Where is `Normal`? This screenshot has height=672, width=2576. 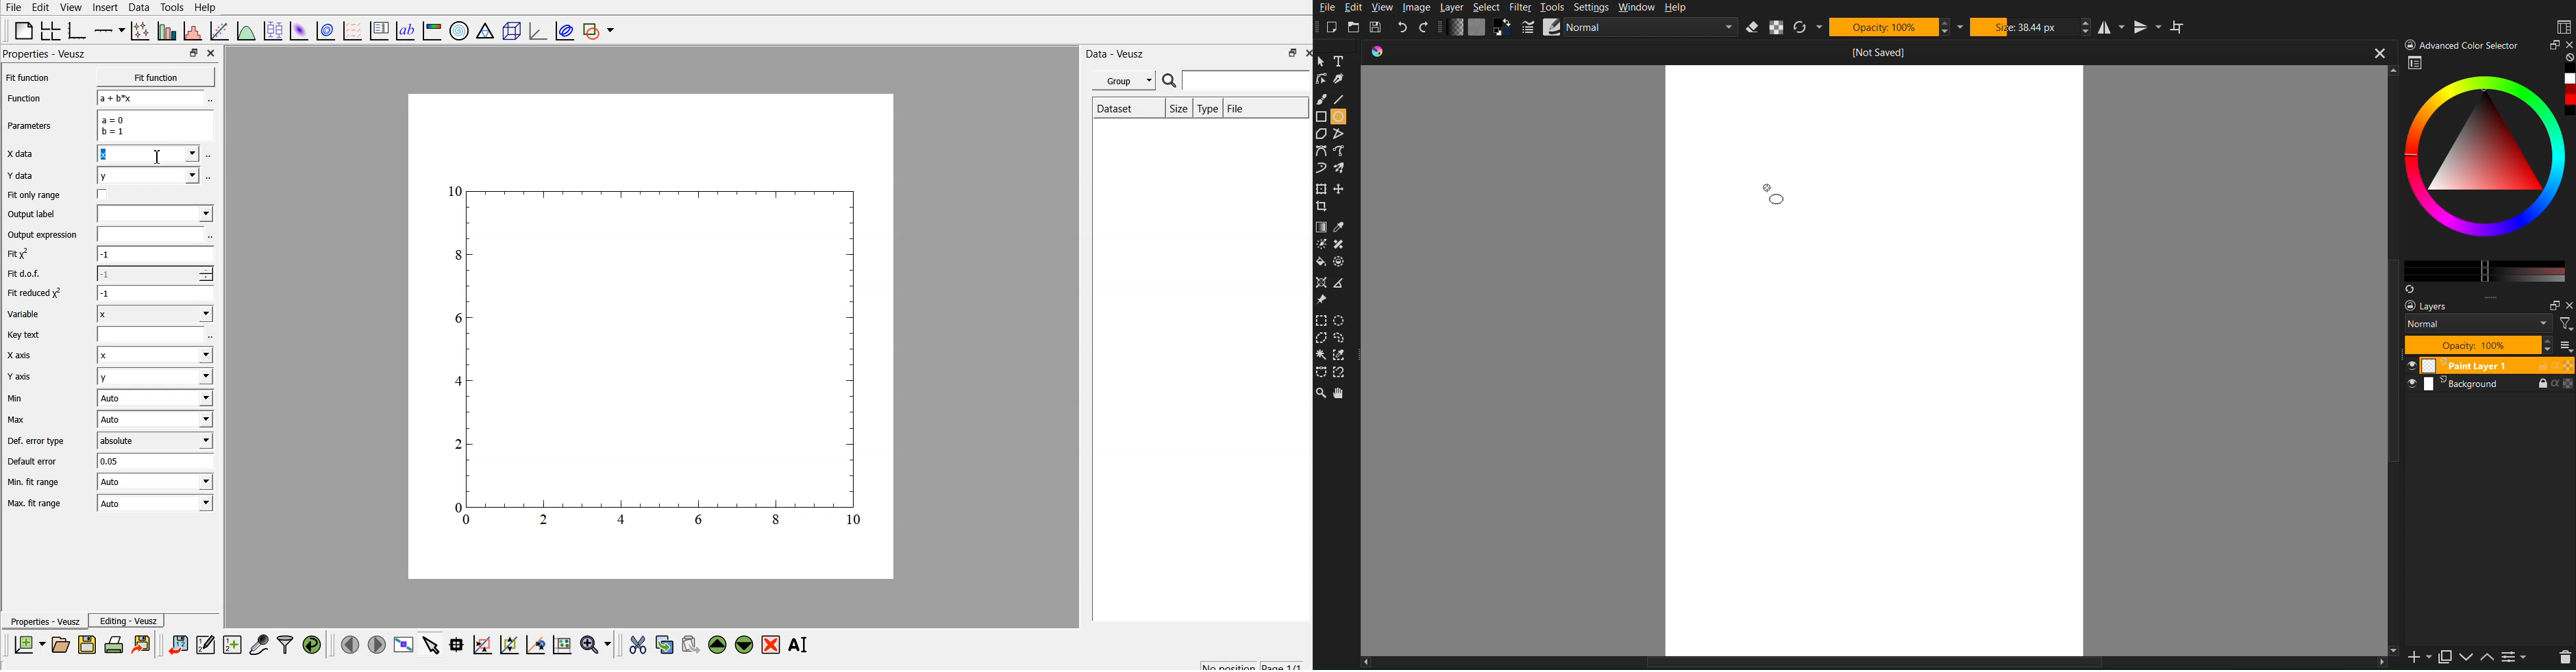 Normal is located at coordinates (2480, 323).